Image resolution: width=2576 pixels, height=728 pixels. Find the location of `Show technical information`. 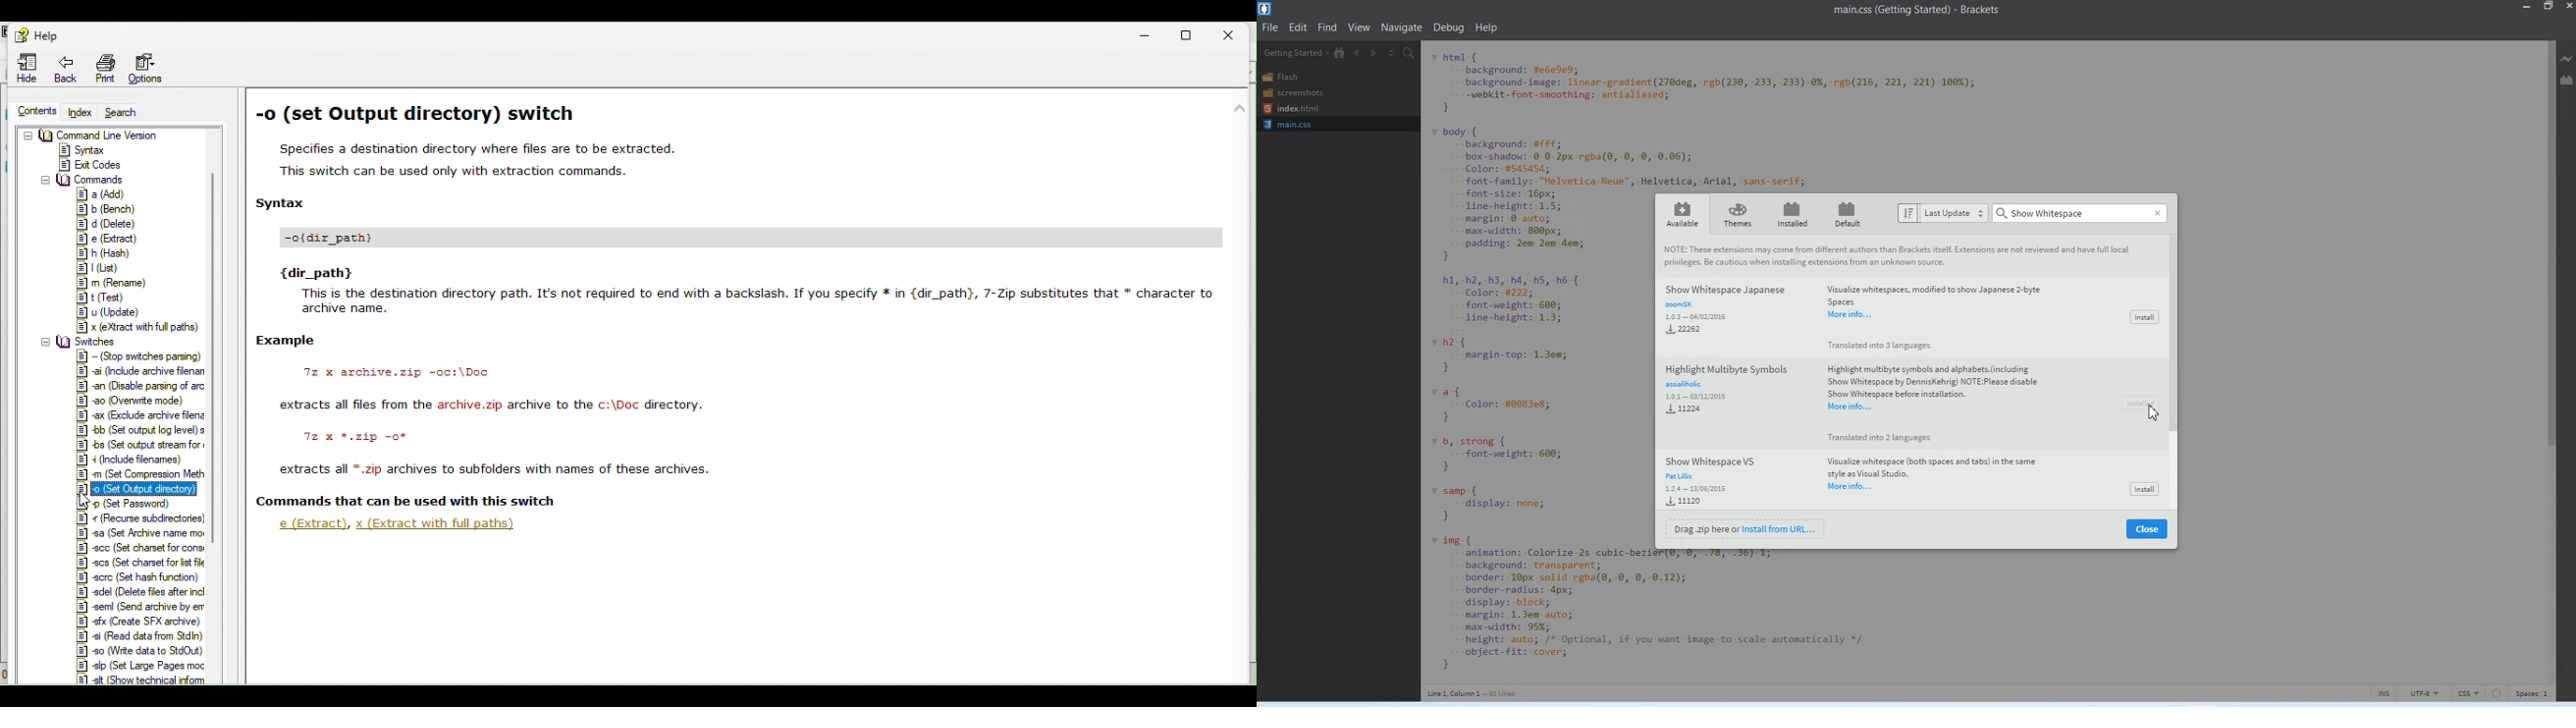

Show technical information is located at coordinates (140, 680).